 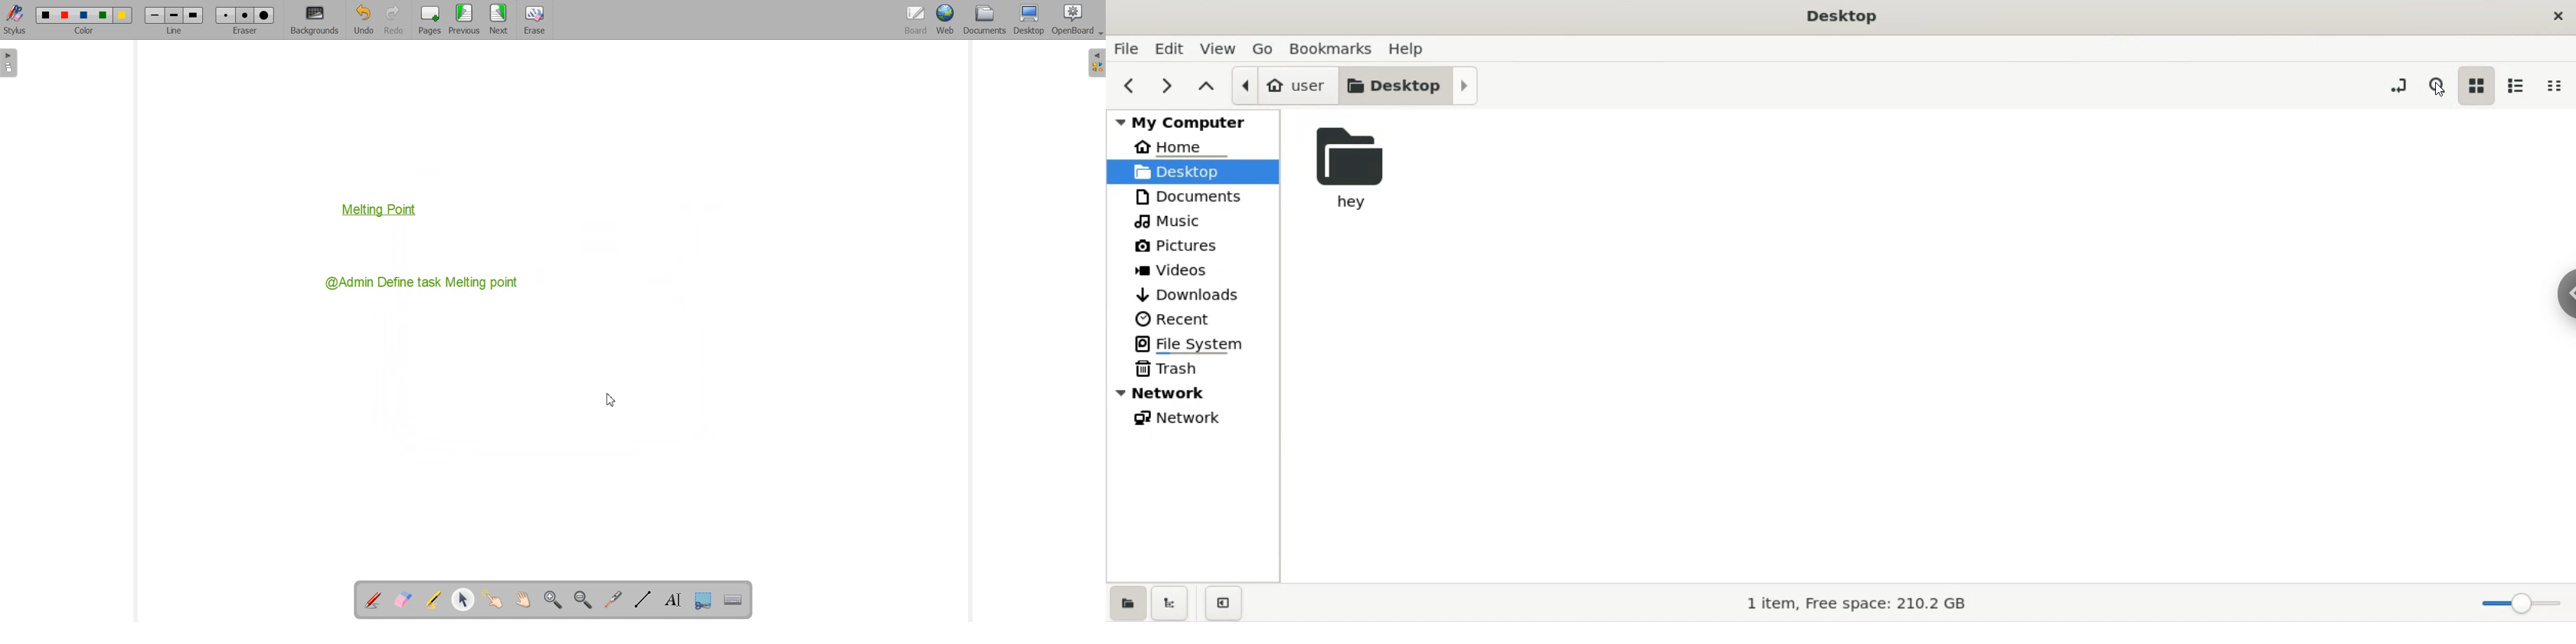 What do you see at coordinates (10, 63) in the screenshot?
I see `Sidebar` at bounding box center [10, 63].